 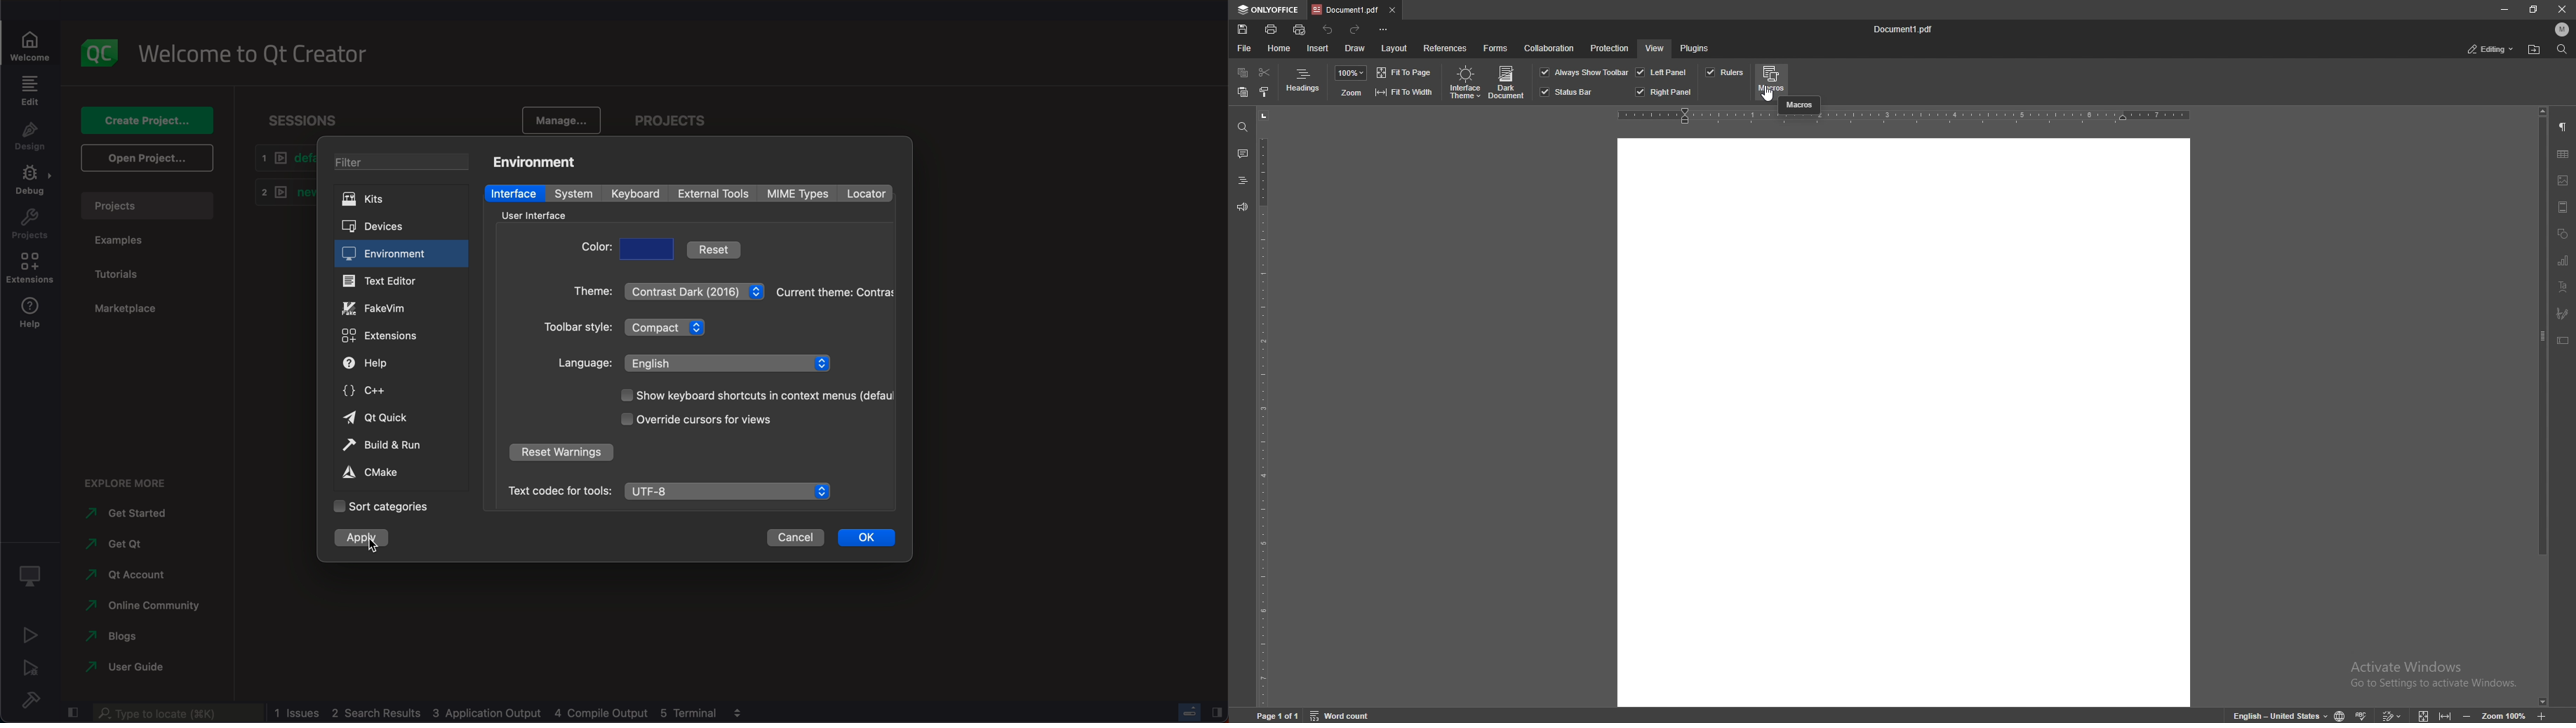 What do you see at coordinates (2563, 313) in the screenshot?
I see `signature field` at bounding box center [2563, 313].